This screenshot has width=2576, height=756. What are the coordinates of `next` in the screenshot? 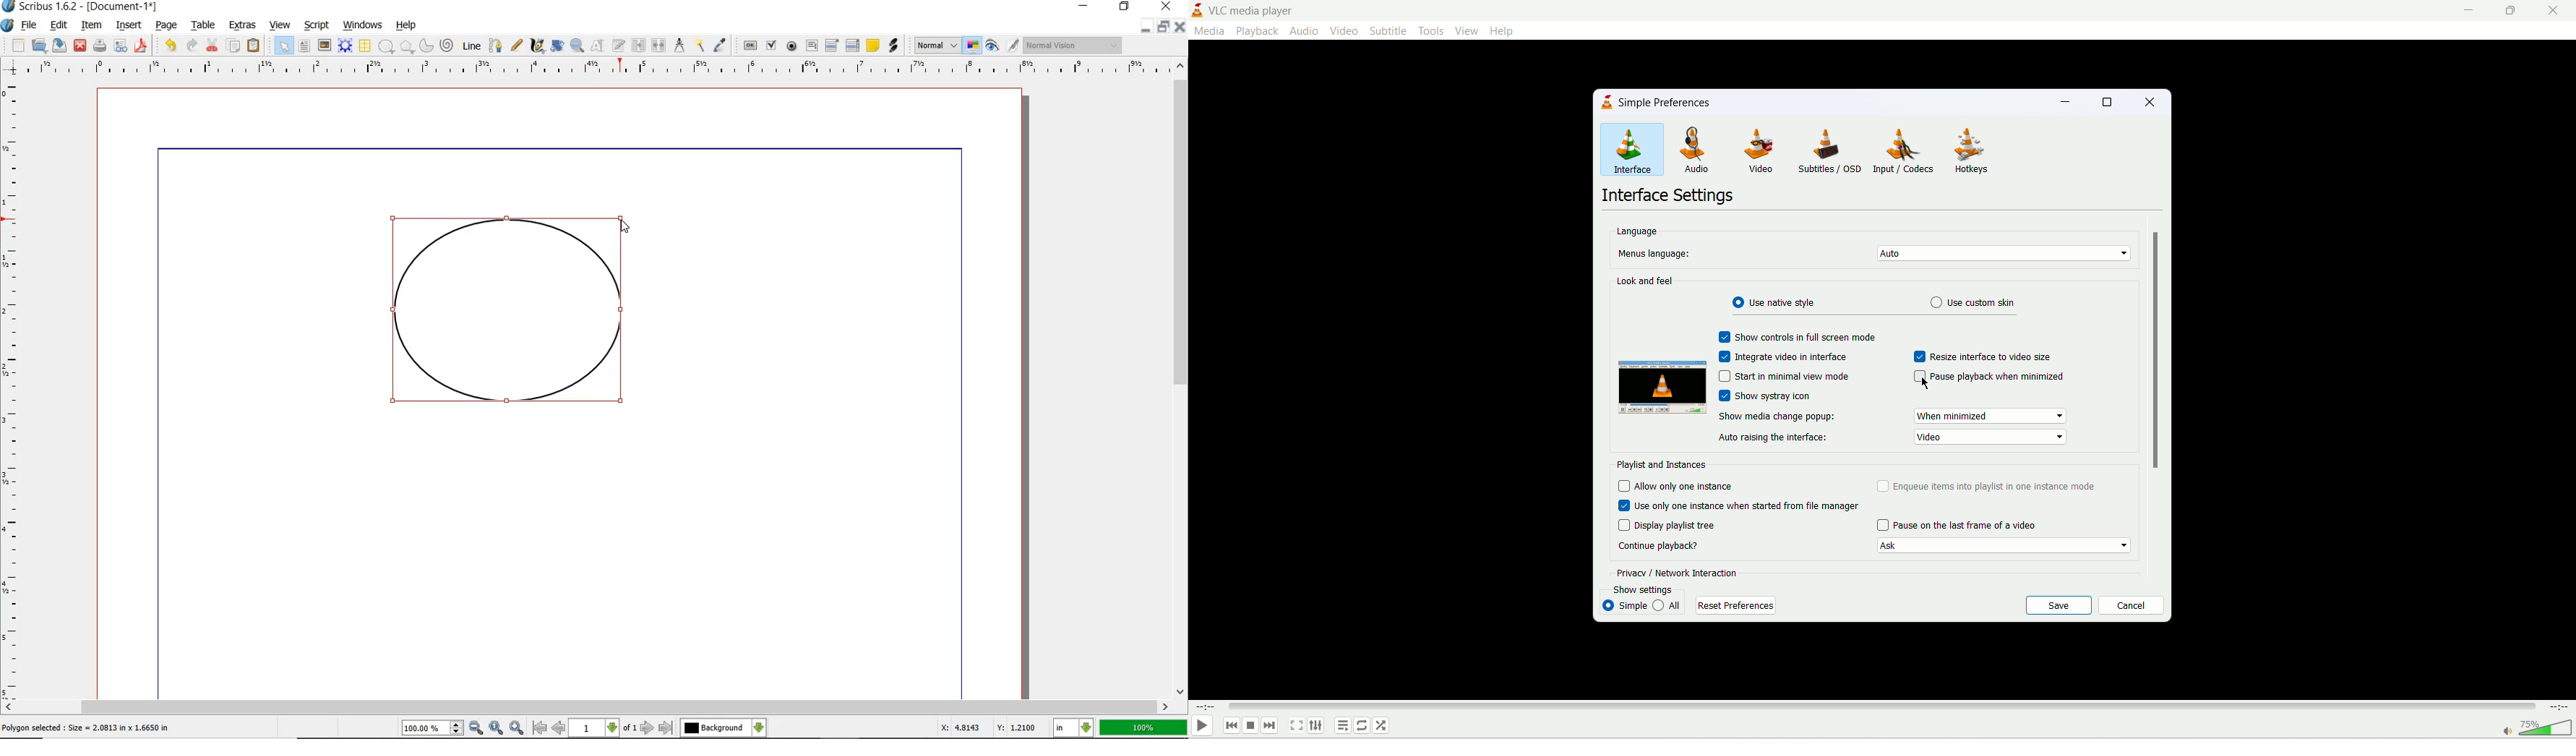 It's located at (647, 728).